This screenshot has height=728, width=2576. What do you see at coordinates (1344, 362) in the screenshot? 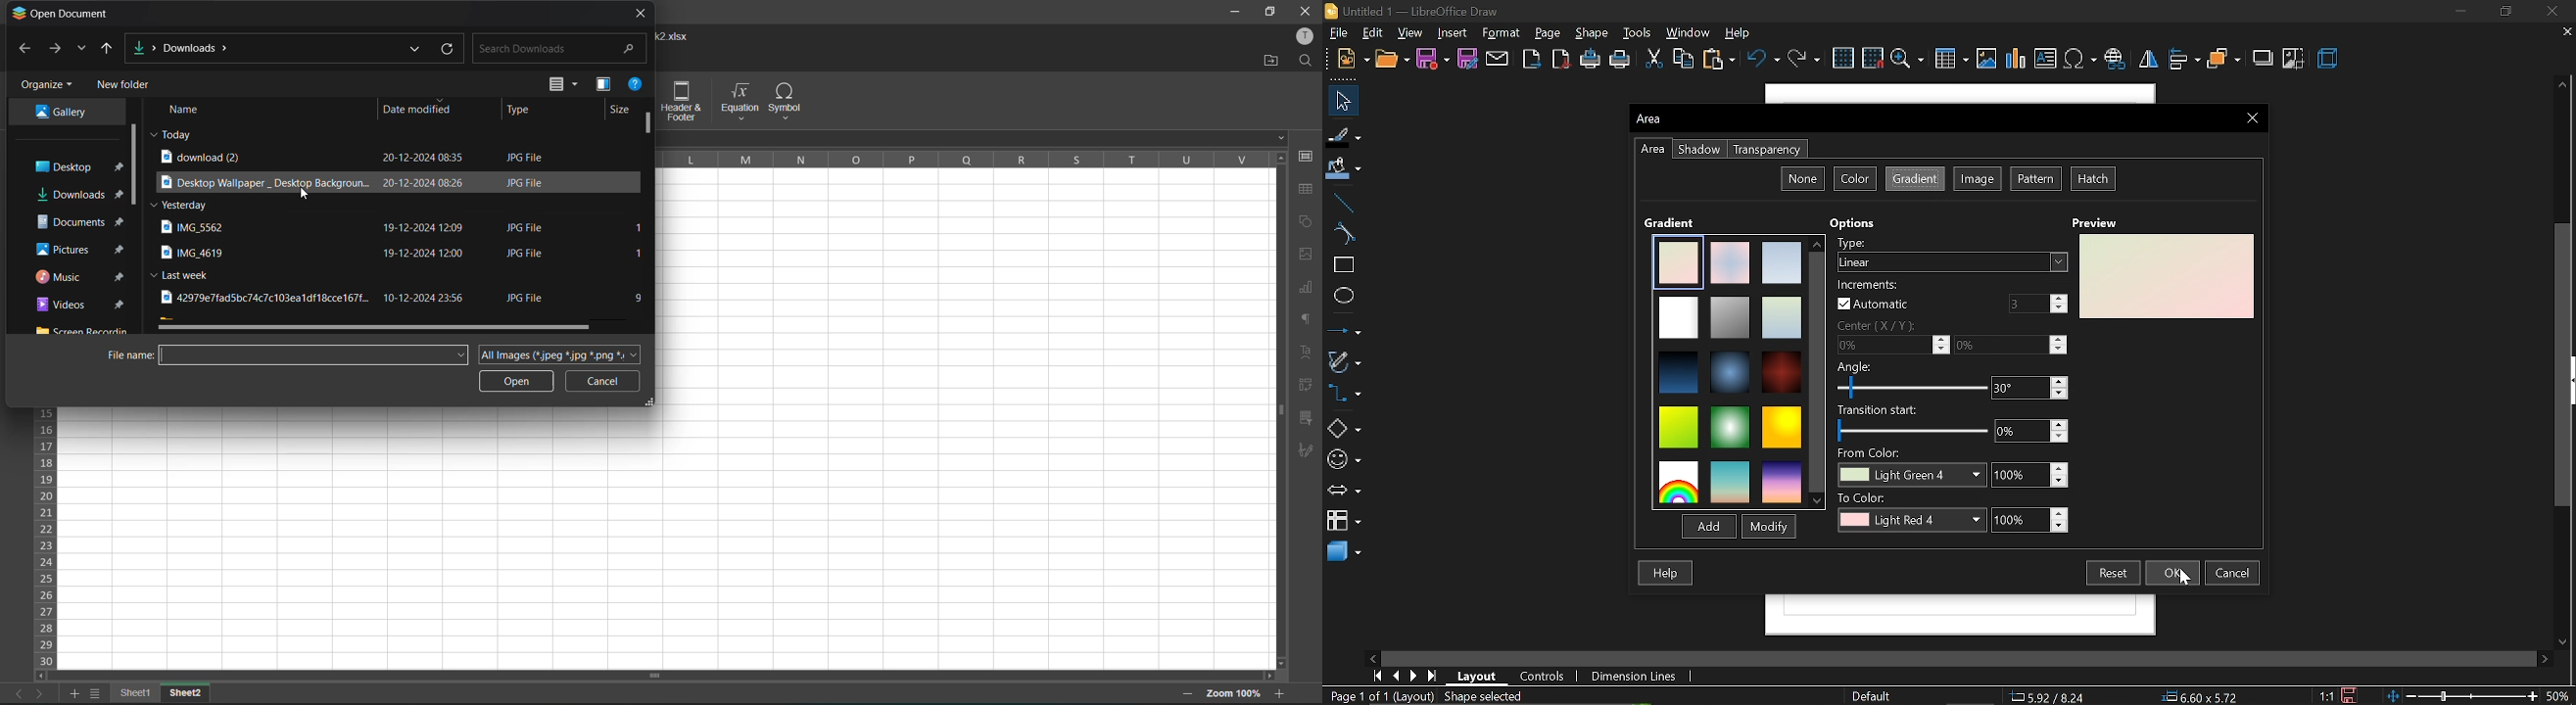
I see `curves and polygons` at bounding box center [1344, 362].